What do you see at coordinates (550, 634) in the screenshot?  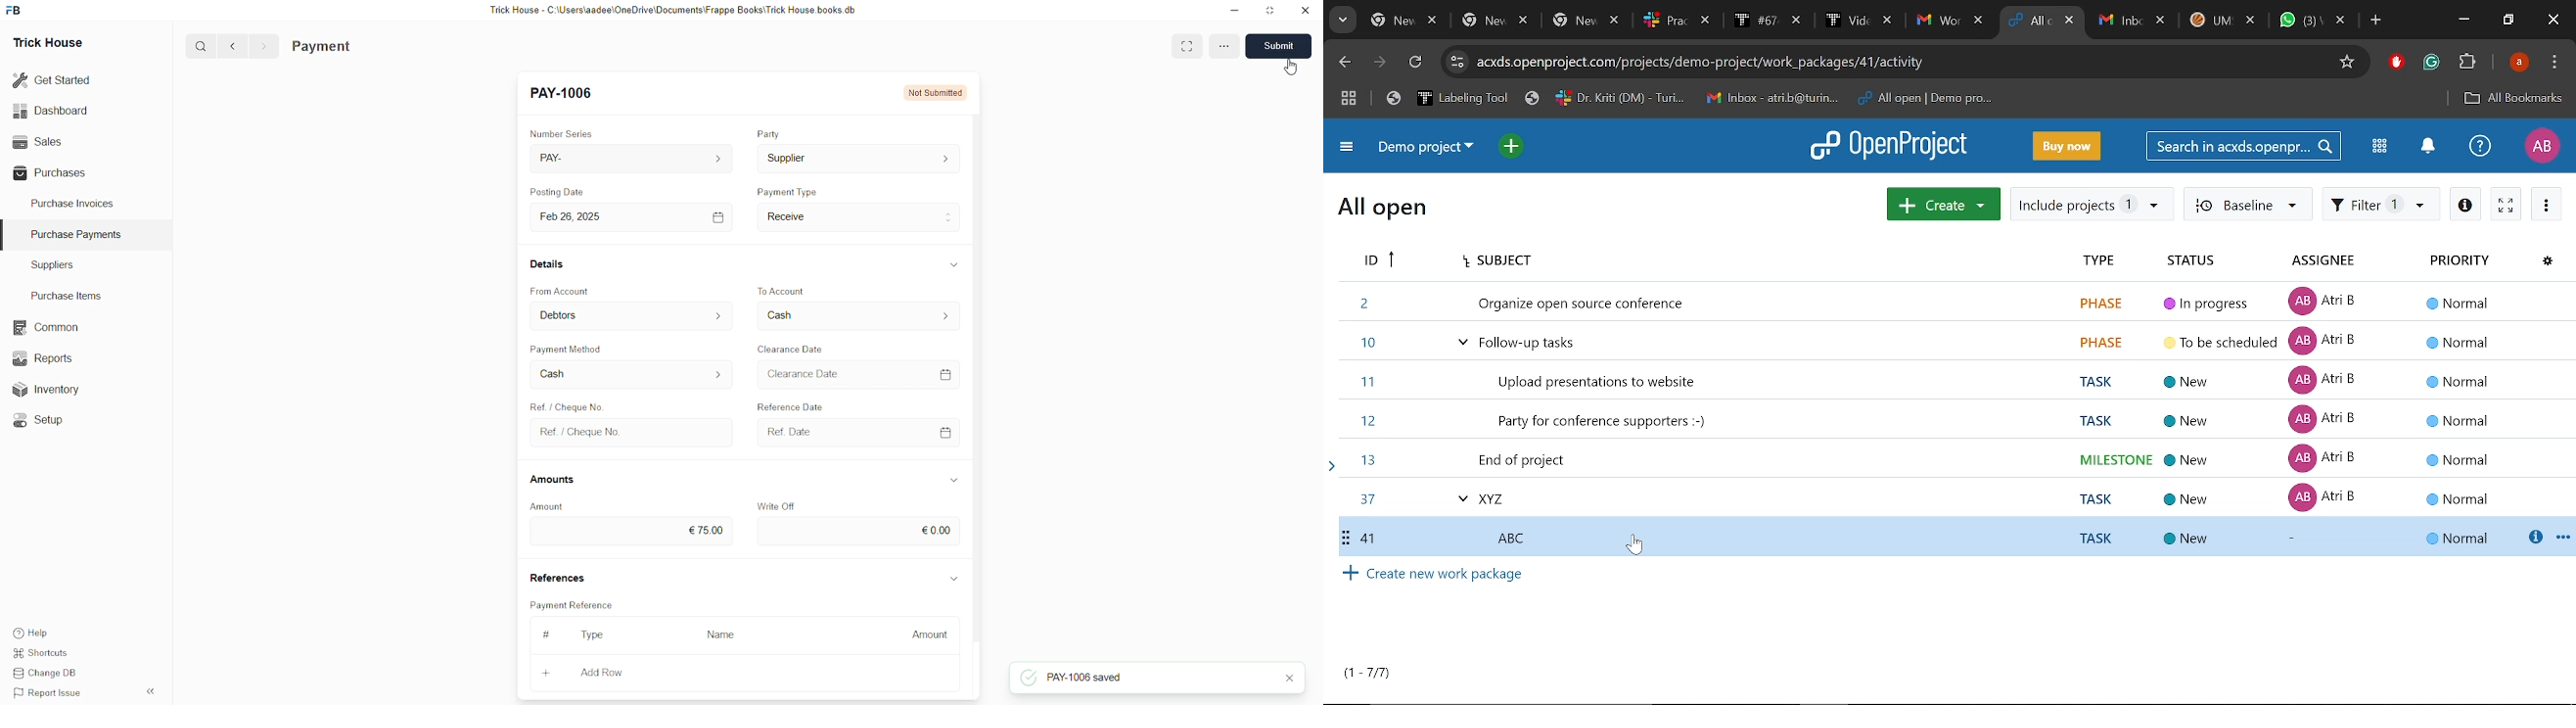 I see `#` at bounding box center [550, 634].